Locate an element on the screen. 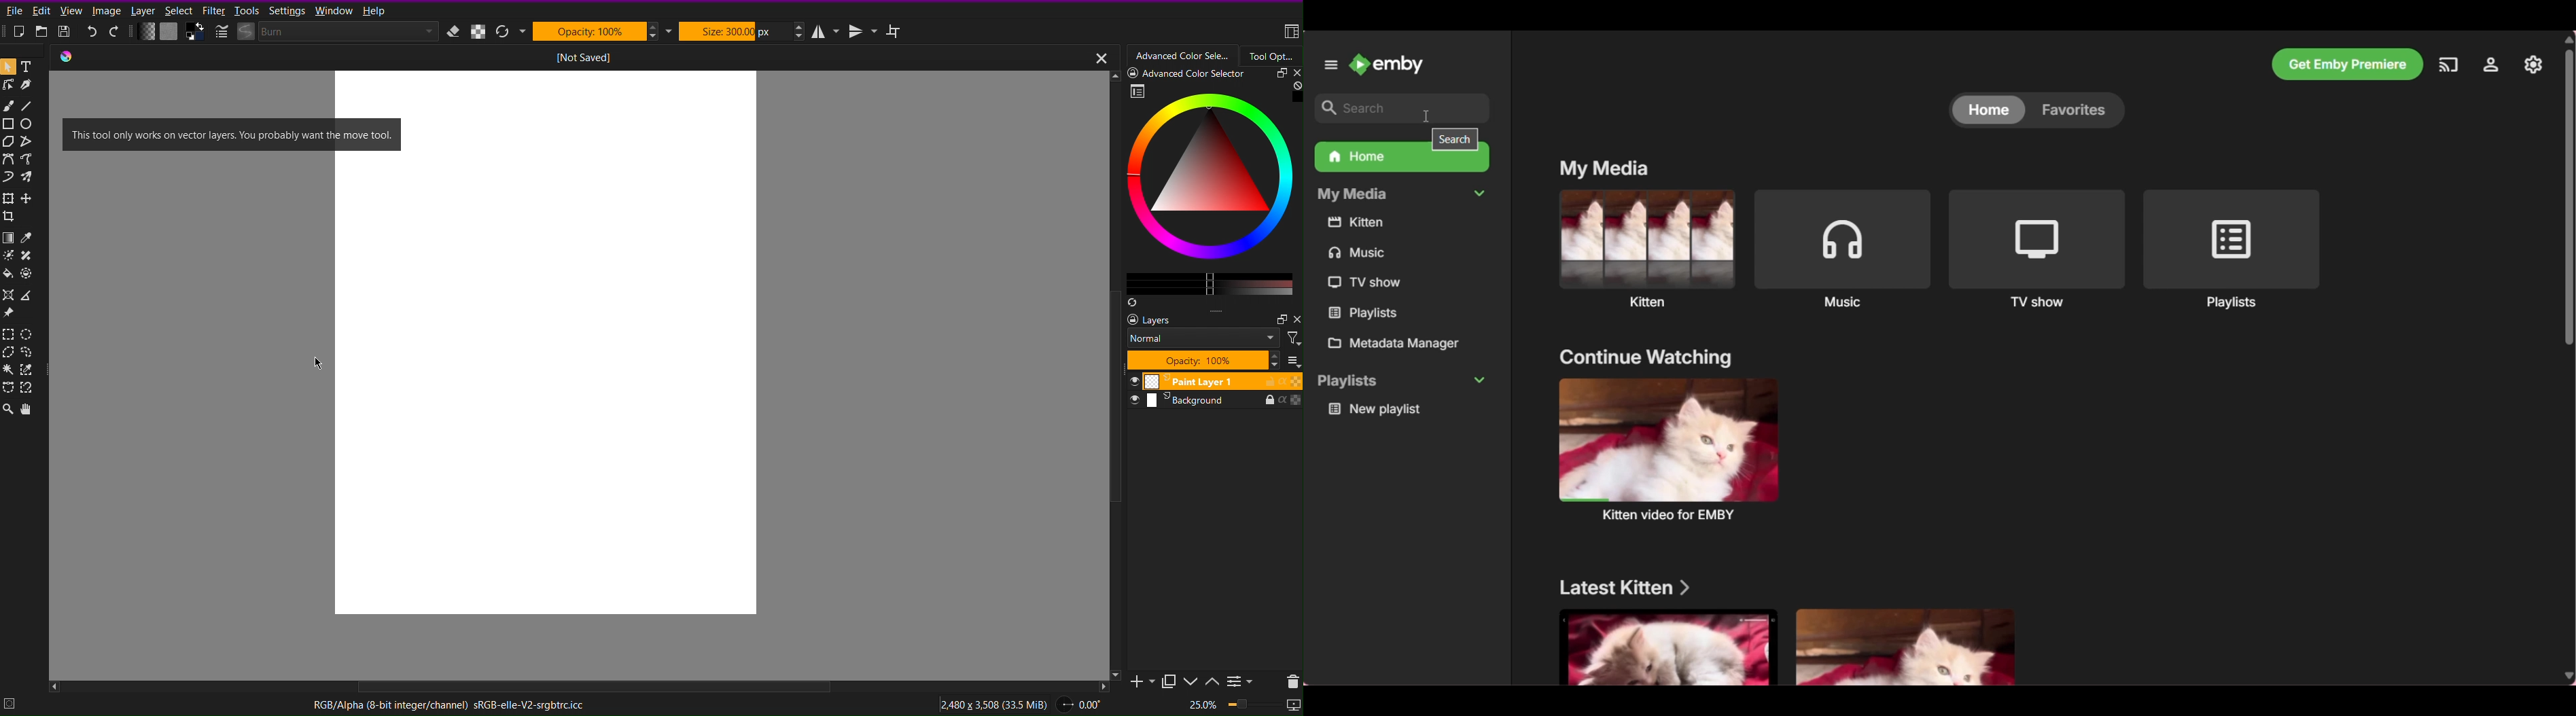 The width and height of the screenshot is (2576, 728). Move is located at coordinates (29, 409).